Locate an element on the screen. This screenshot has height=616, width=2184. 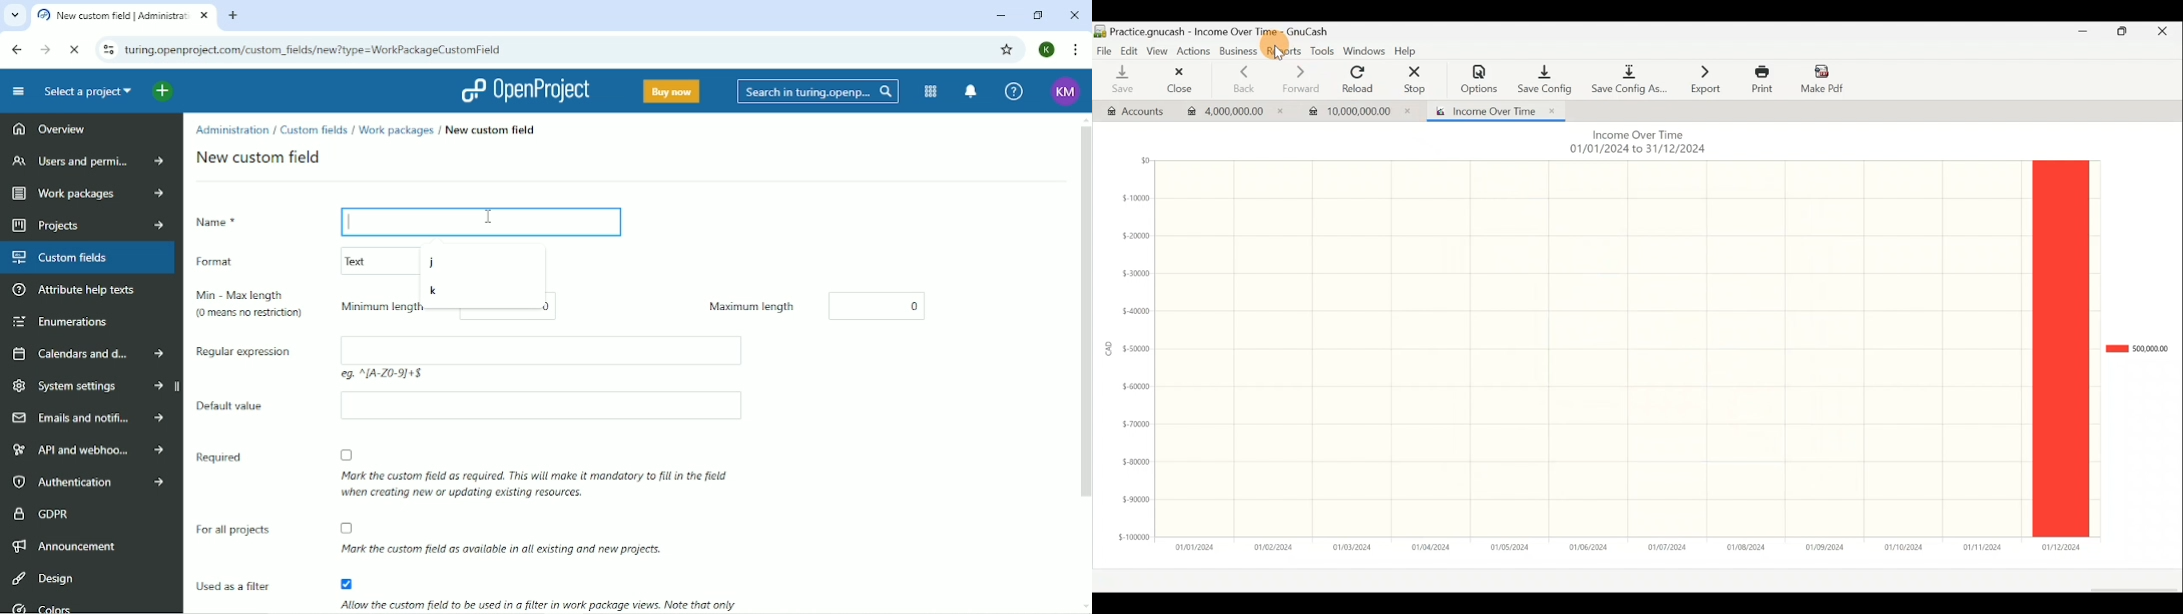
Colors is located at coordinates (41, 606).